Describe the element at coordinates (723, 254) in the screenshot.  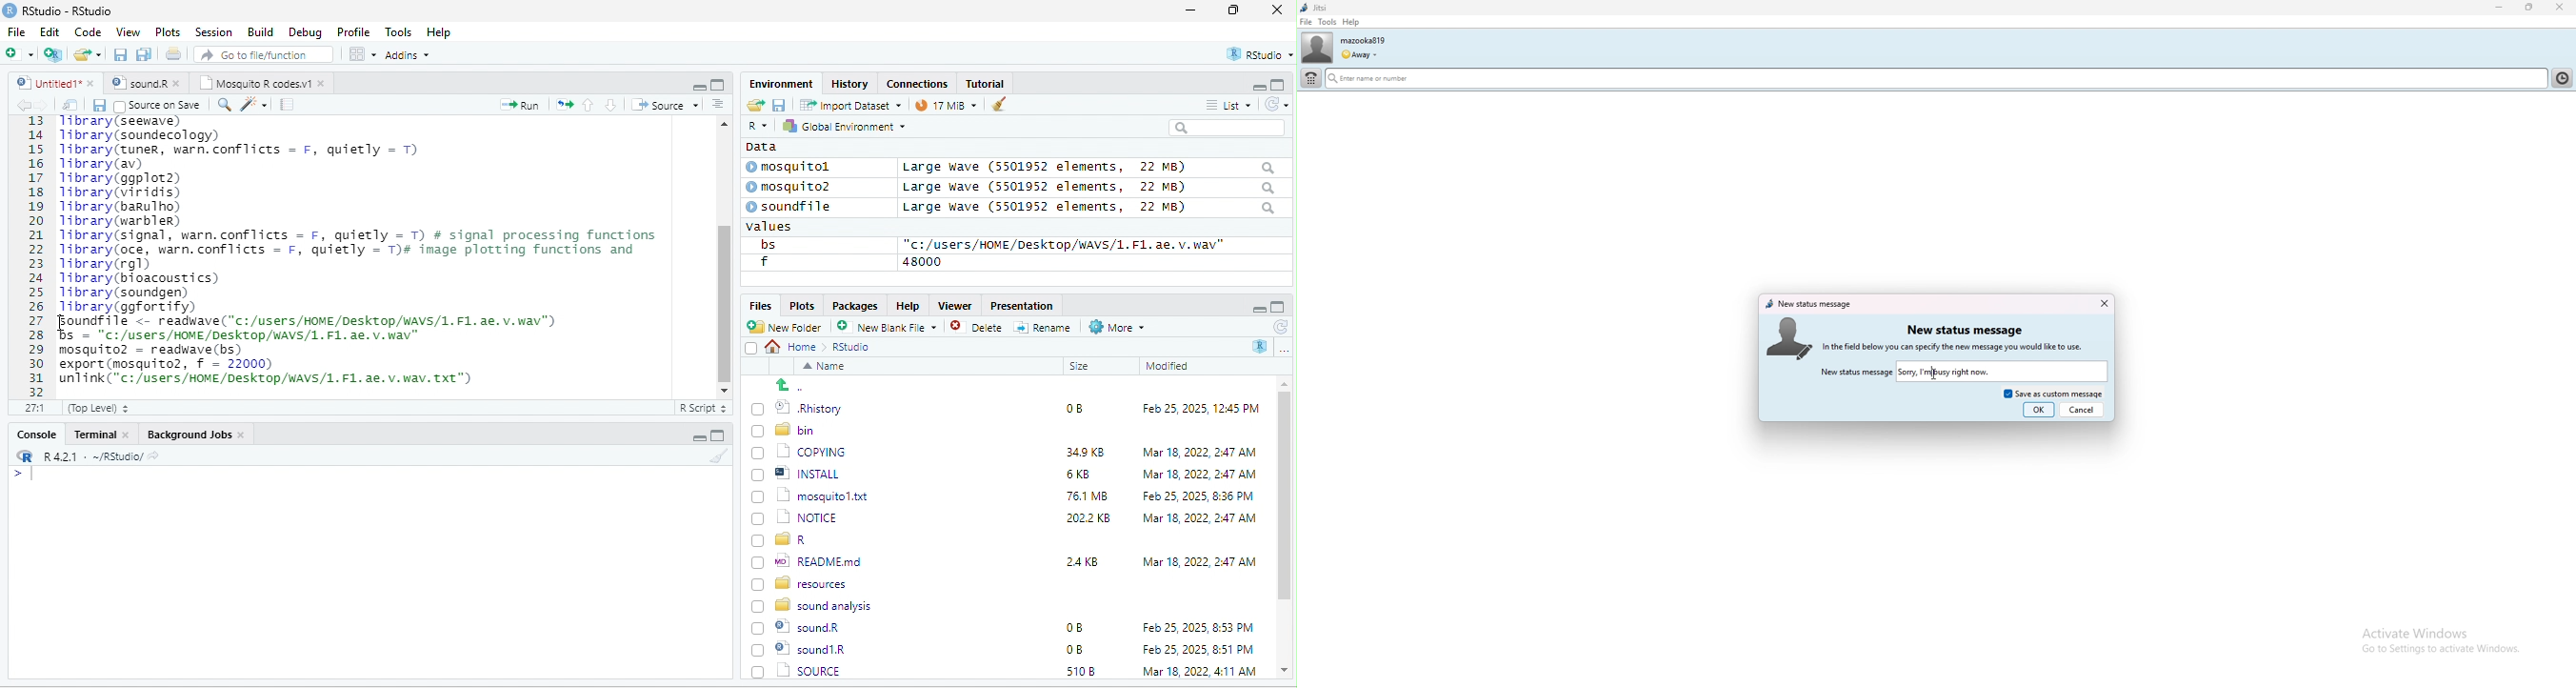
I see `scroll bar` at that location.